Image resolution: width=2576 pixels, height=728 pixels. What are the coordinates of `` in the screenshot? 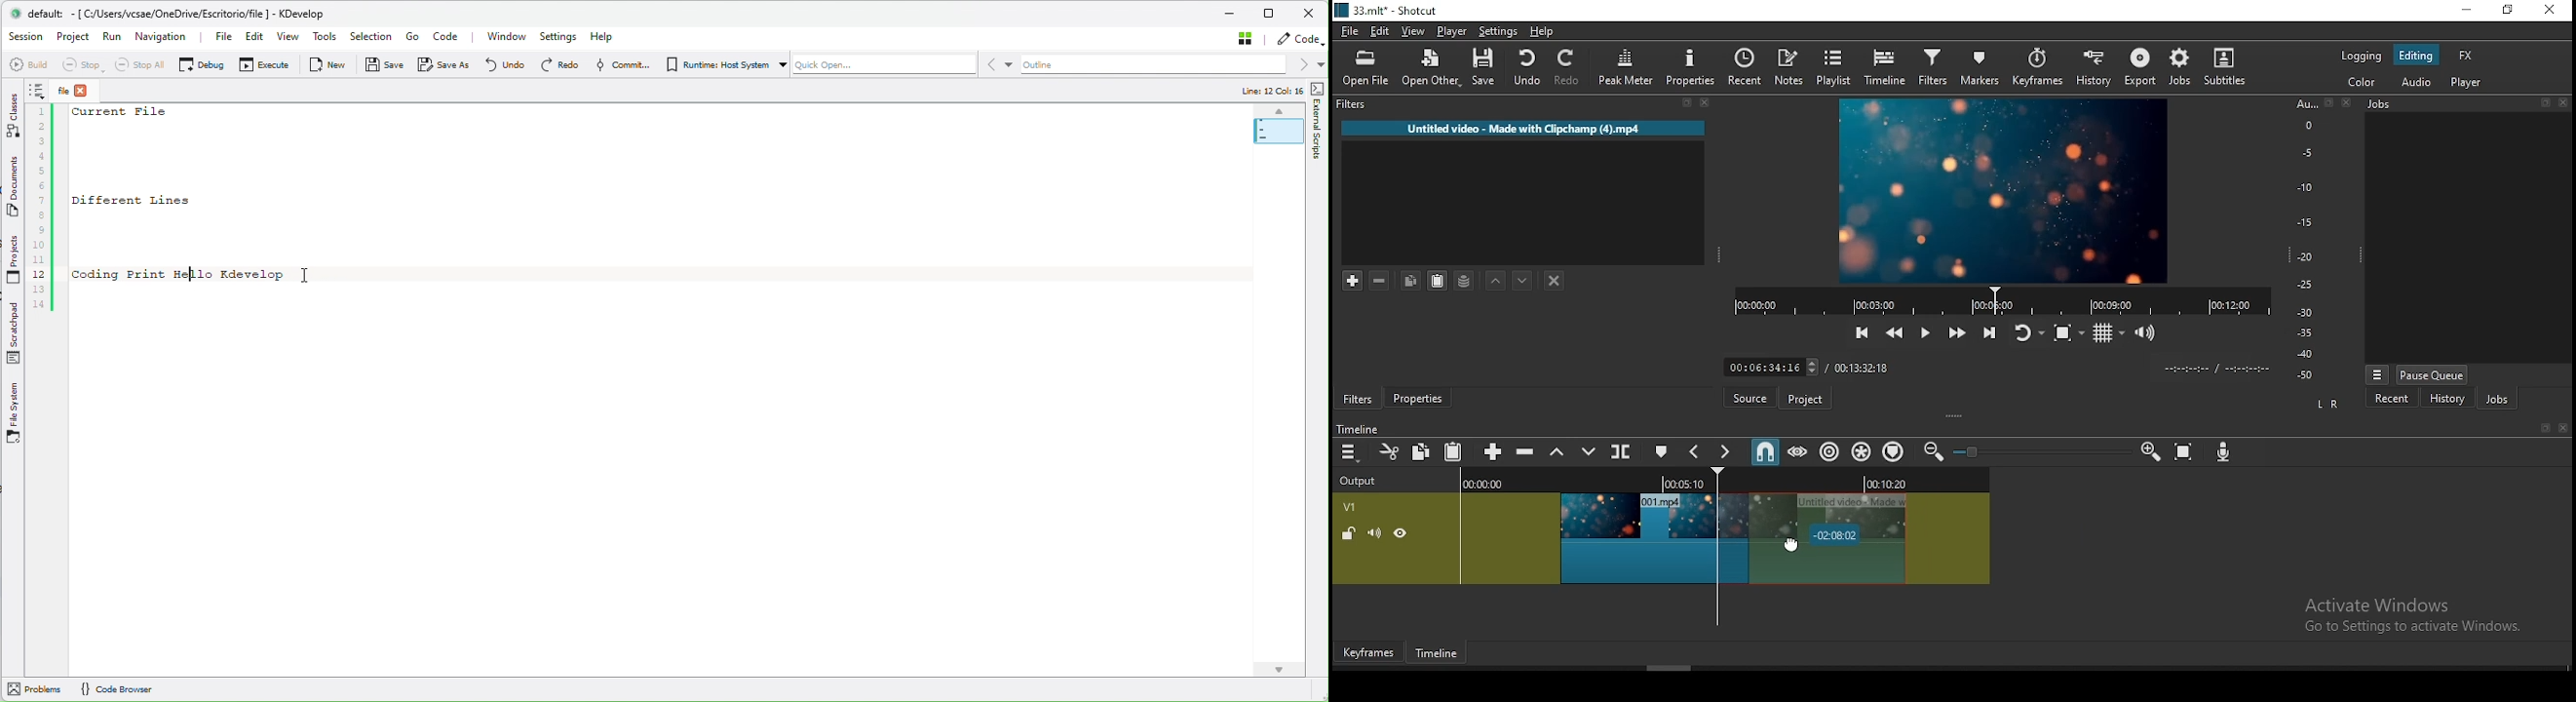 It's located at (1991, 366).